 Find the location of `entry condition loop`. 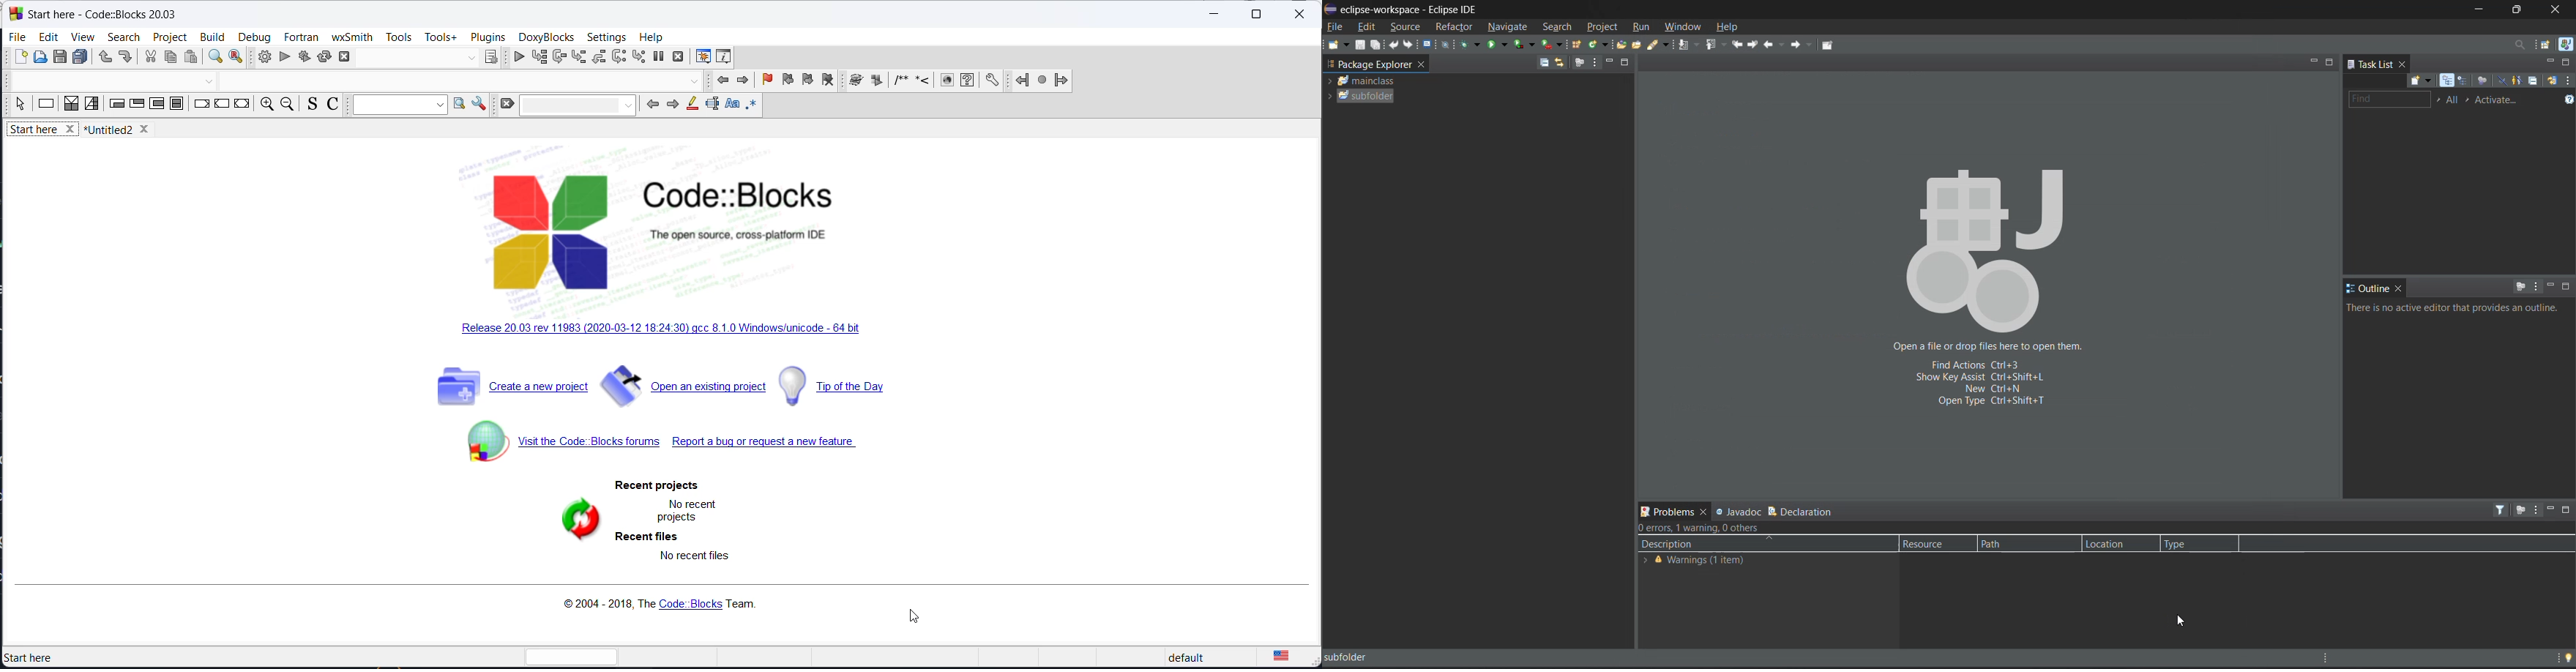

entry condition loop is located at coordinates (116, 105).